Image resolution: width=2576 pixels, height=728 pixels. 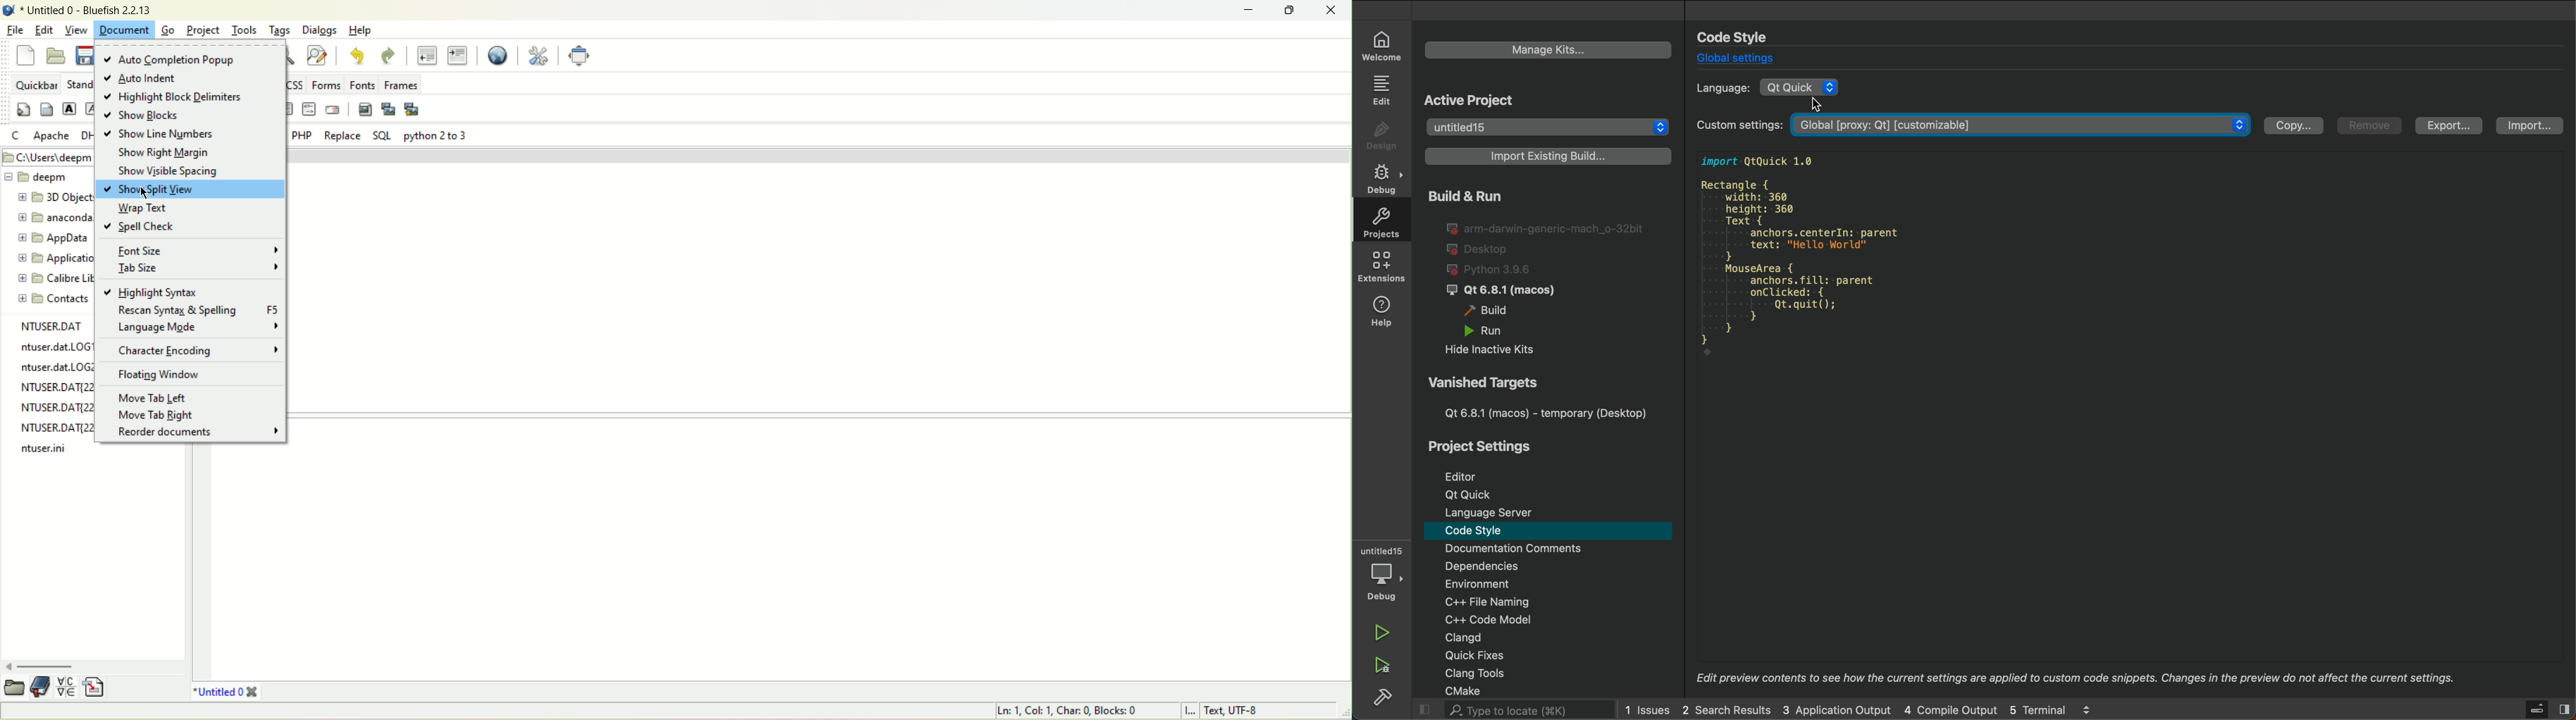 What do you see at coordinates (362, 30) in the screenshot?
I see `help` at bounding box center [362, 30].